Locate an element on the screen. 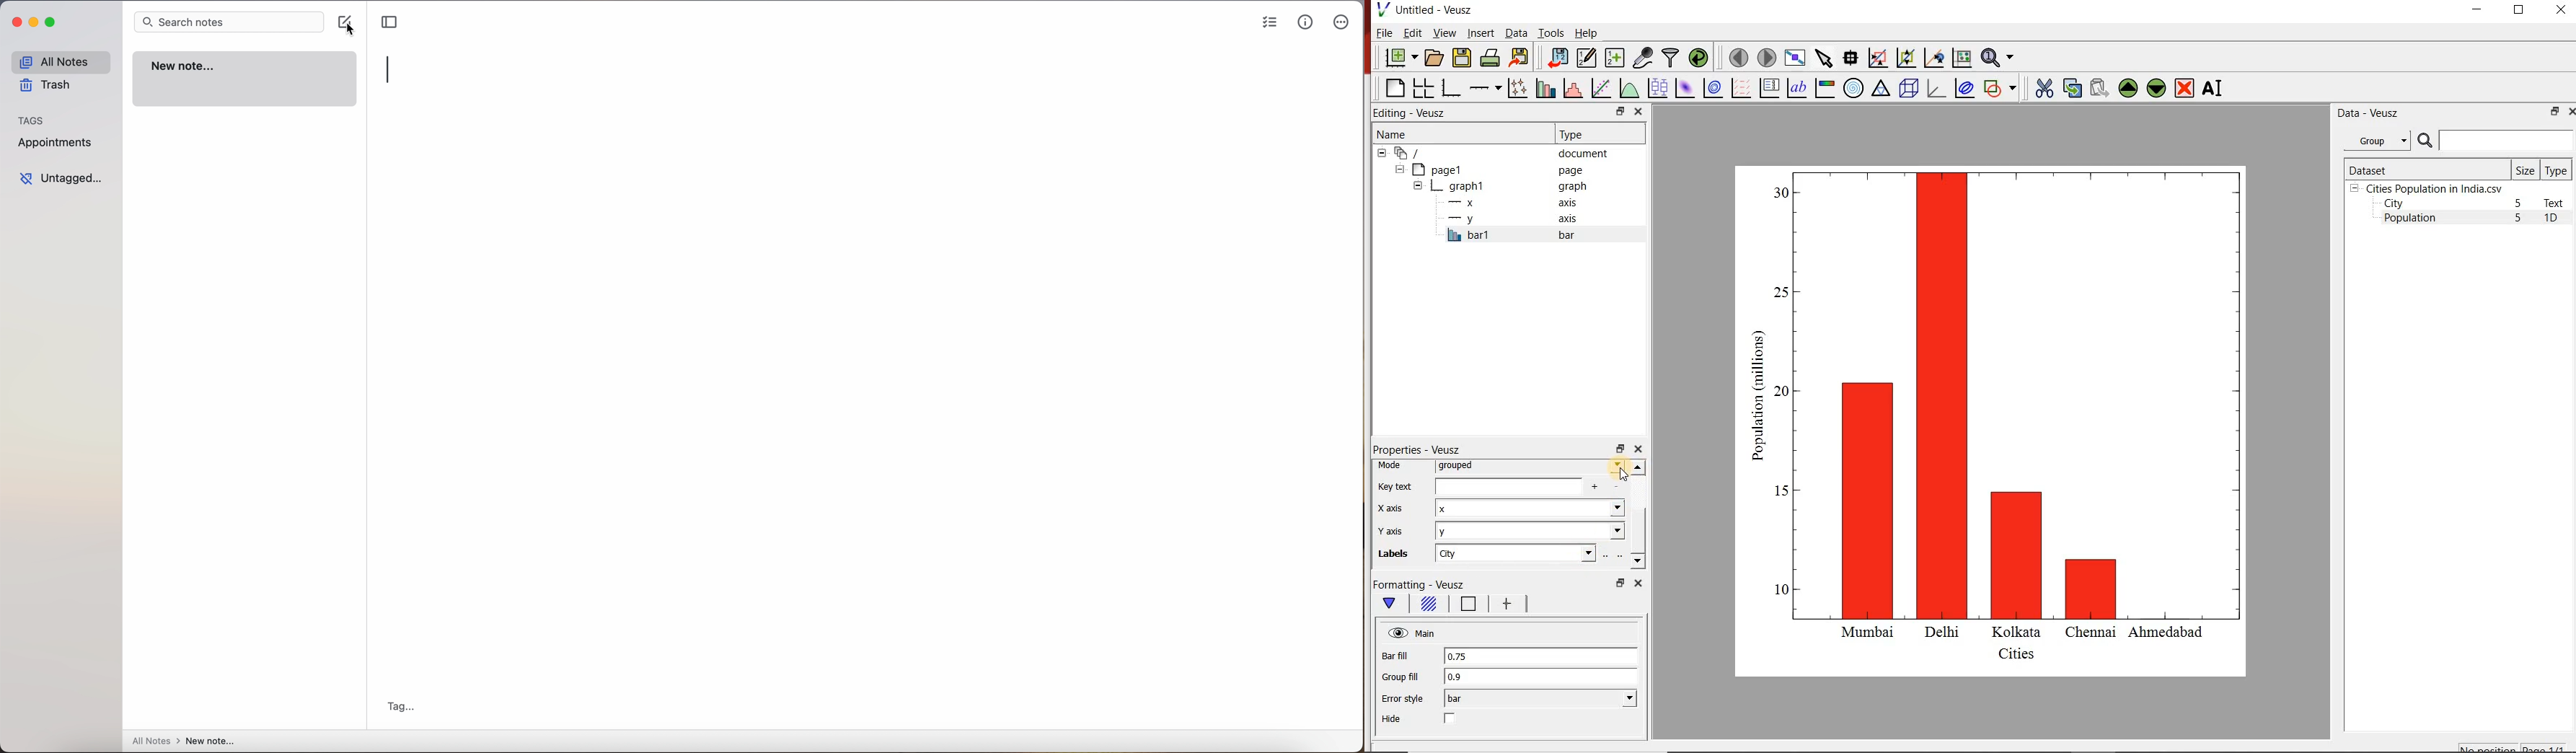 This screenshot has height=756, width=2576. plot a vector field is located at coordinates (1739, 87).